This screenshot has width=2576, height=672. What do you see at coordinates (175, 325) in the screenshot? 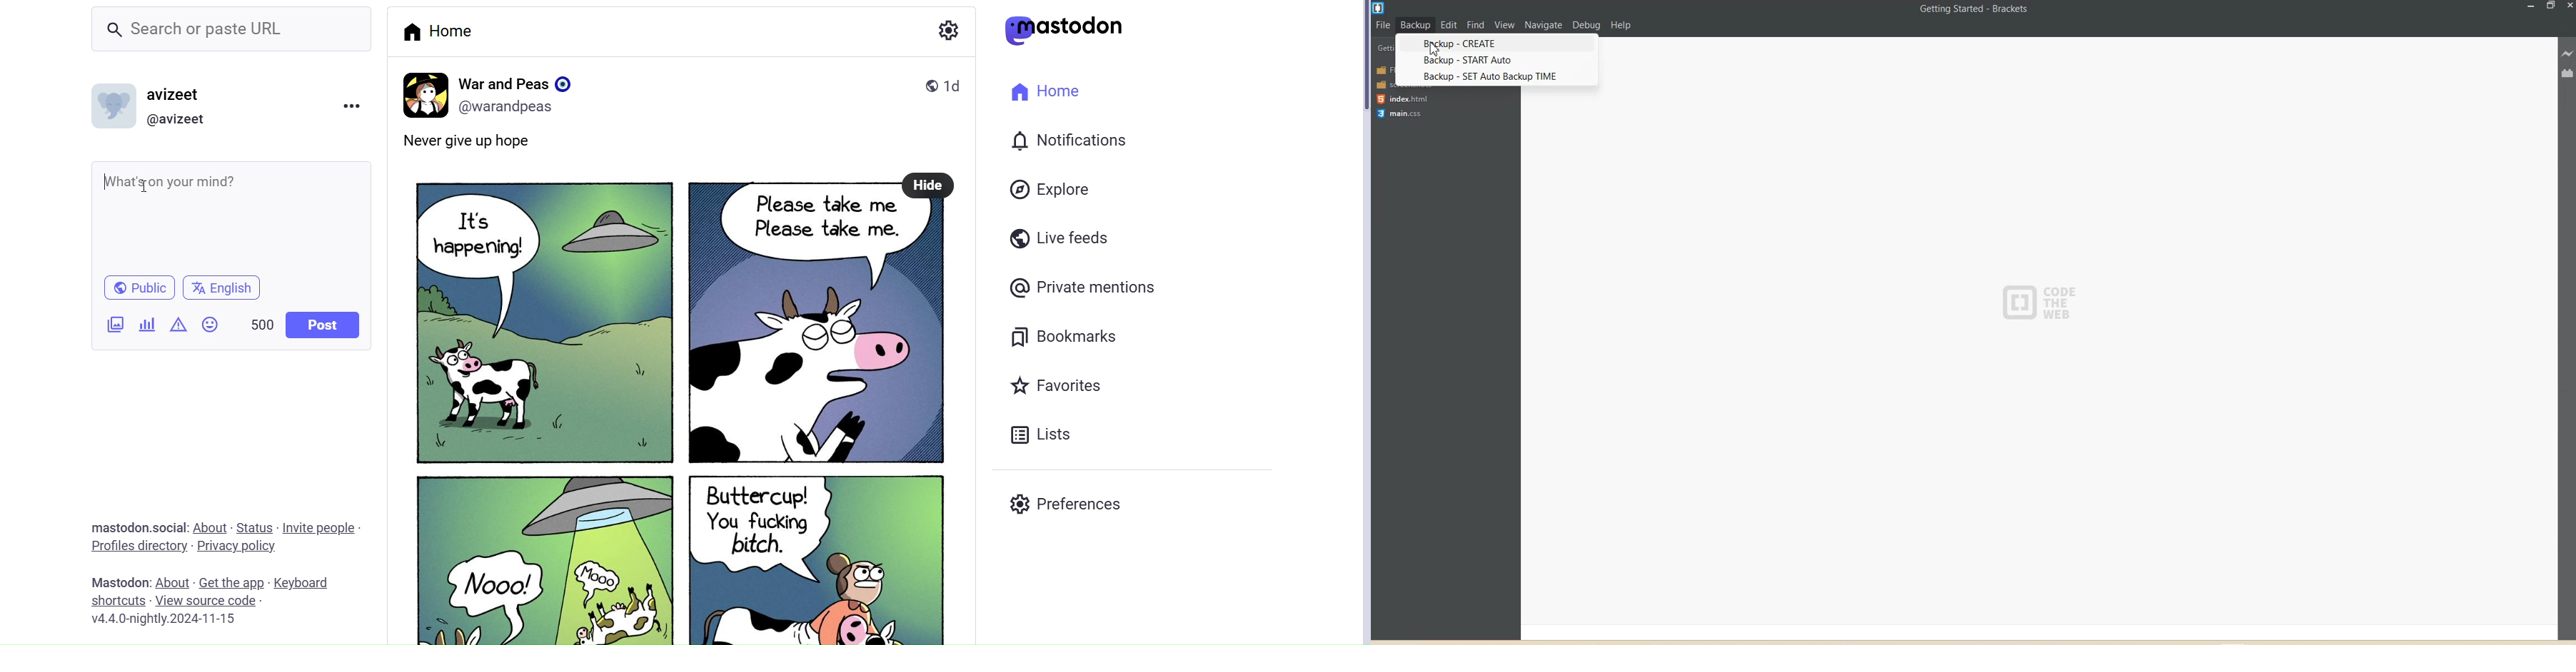
I see `Content Warning` at bounding box center [175, 325].